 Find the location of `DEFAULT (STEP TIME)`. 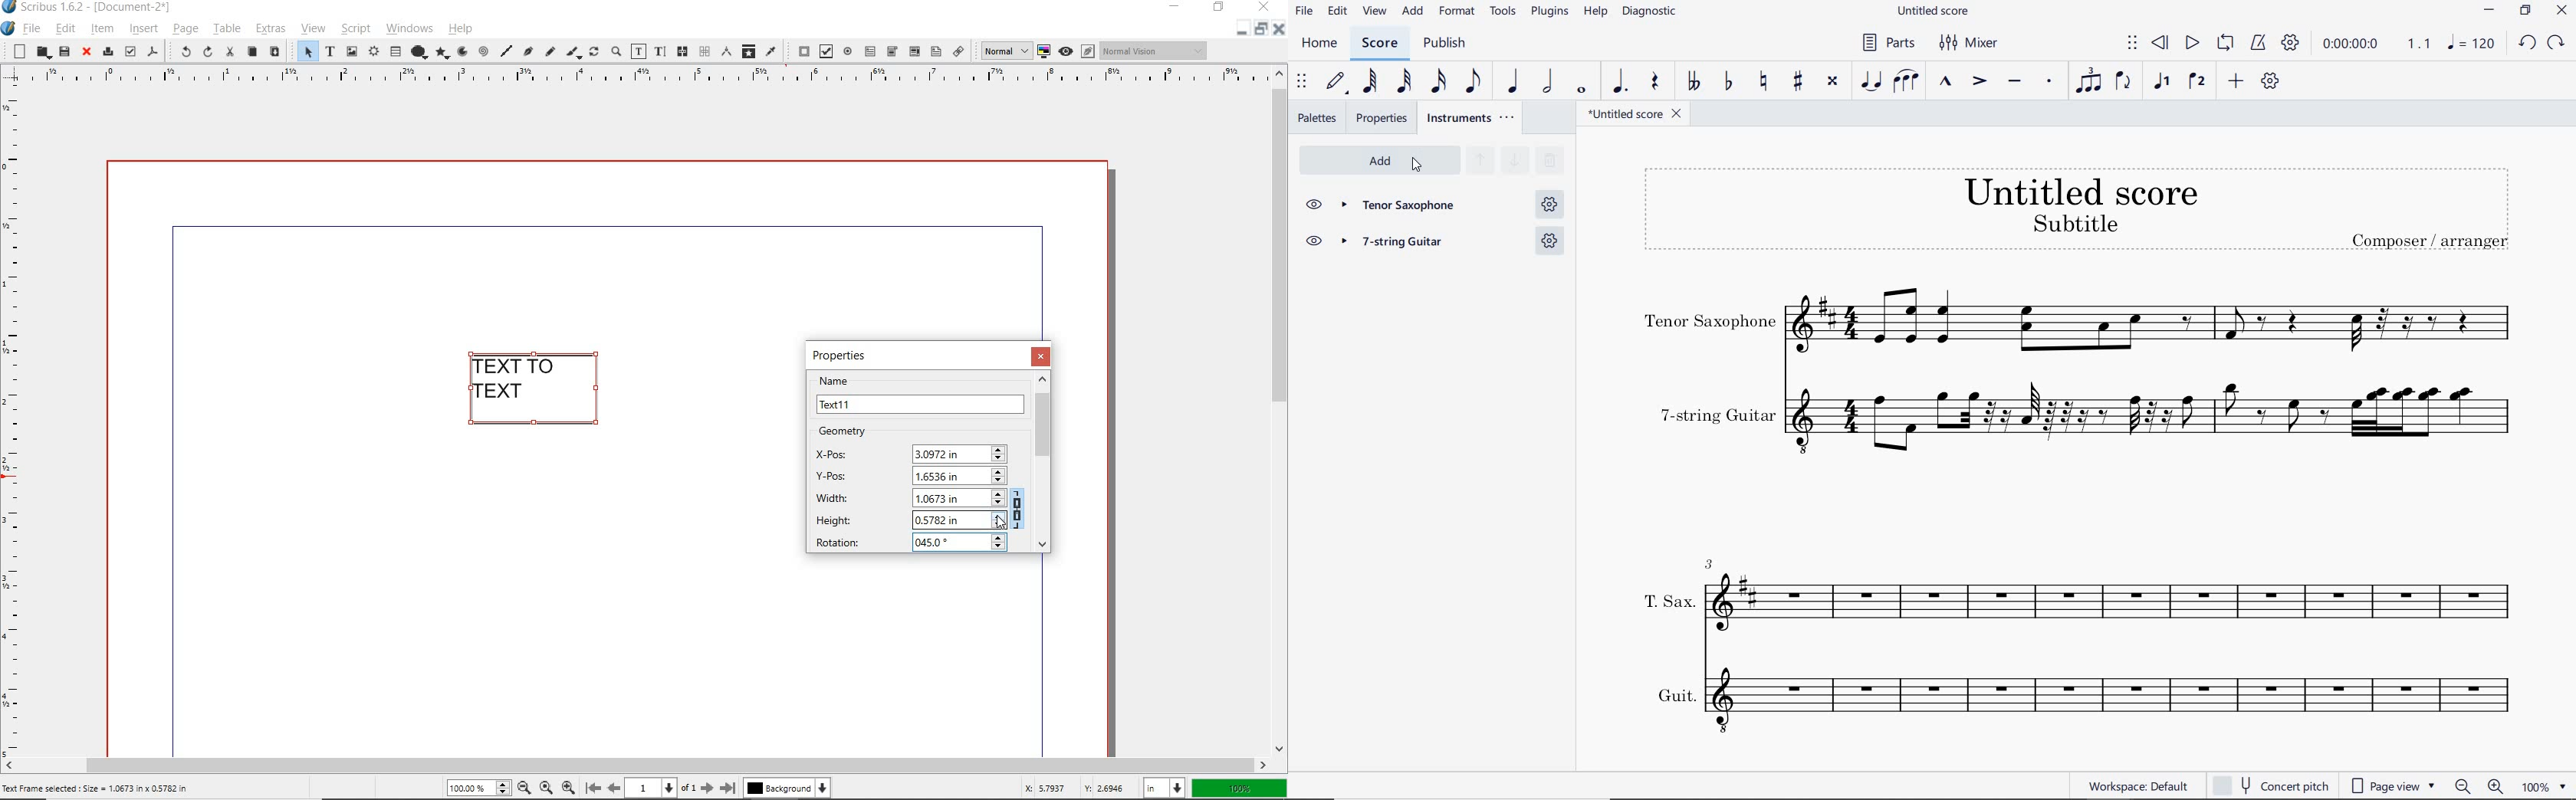

DEFAULT (STEP TIME) is located at coordinates (1336, 83).